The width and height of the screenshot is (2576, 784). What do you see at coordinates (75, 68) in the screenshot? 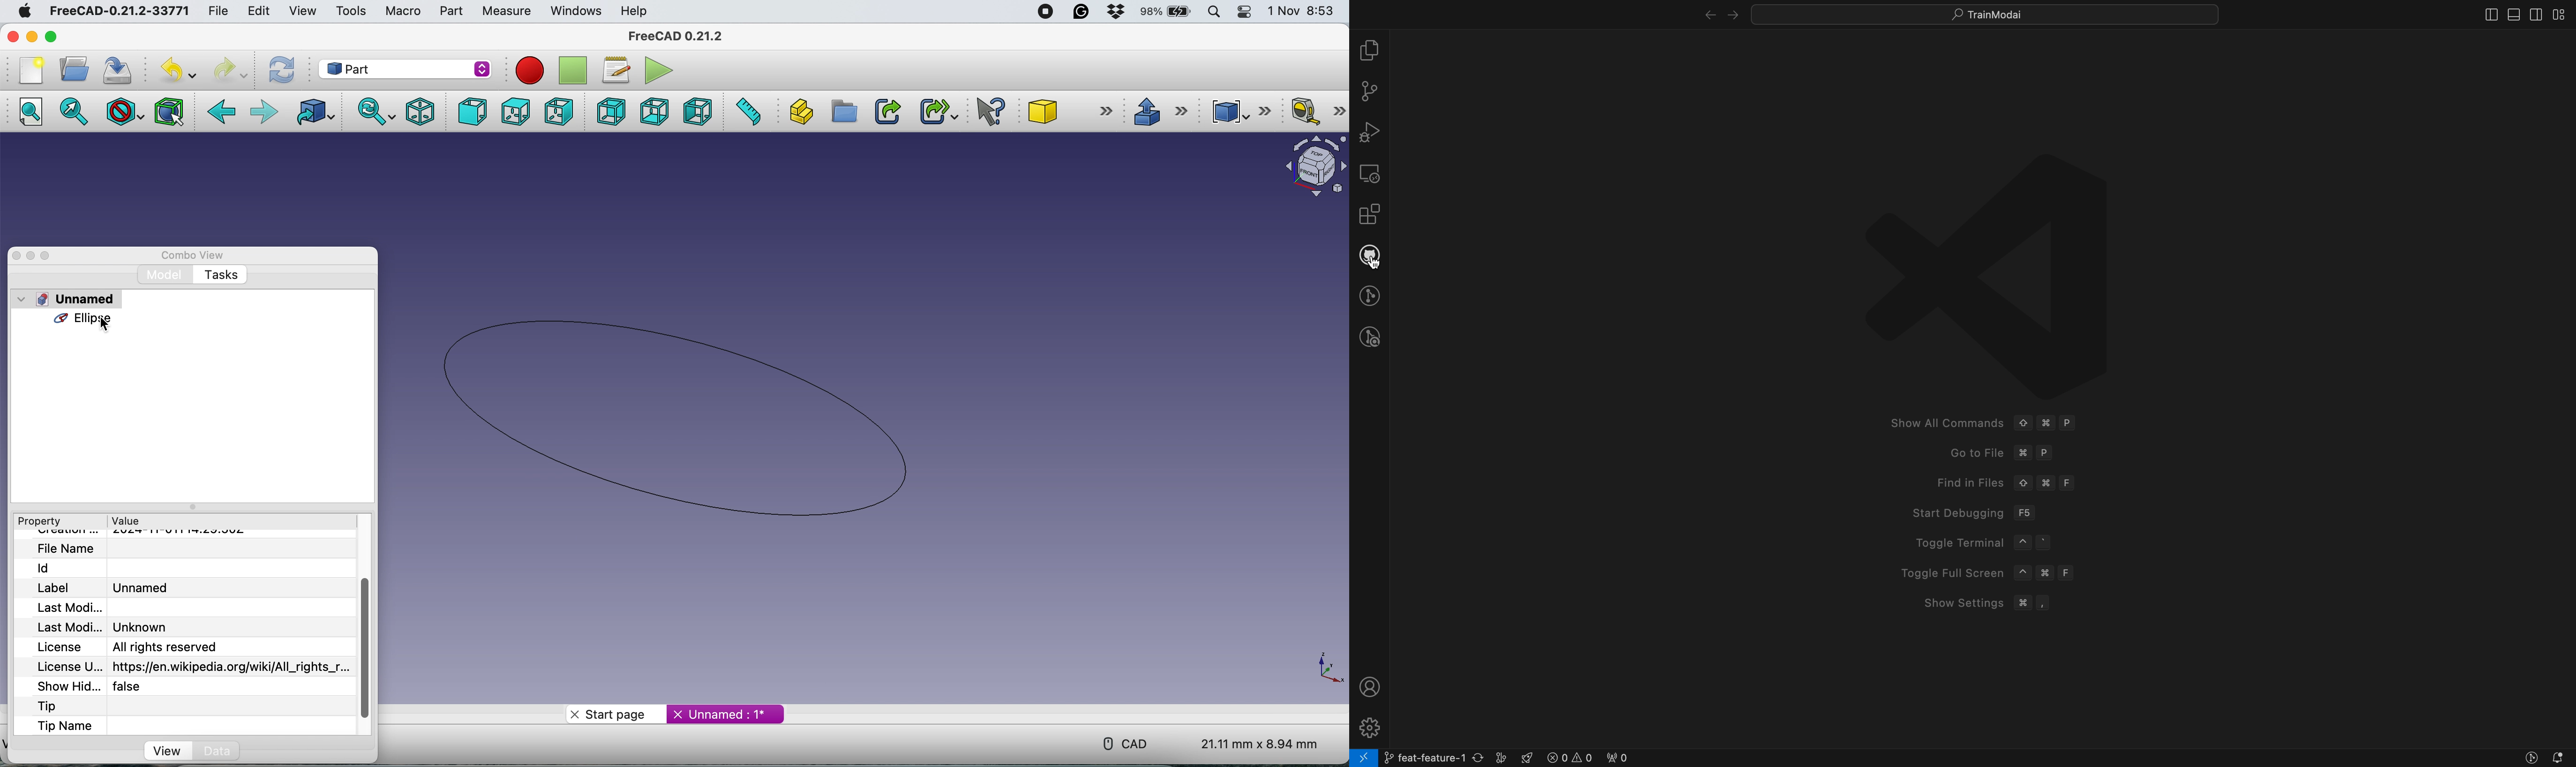
I see `open` at bounding box center [75, 68].